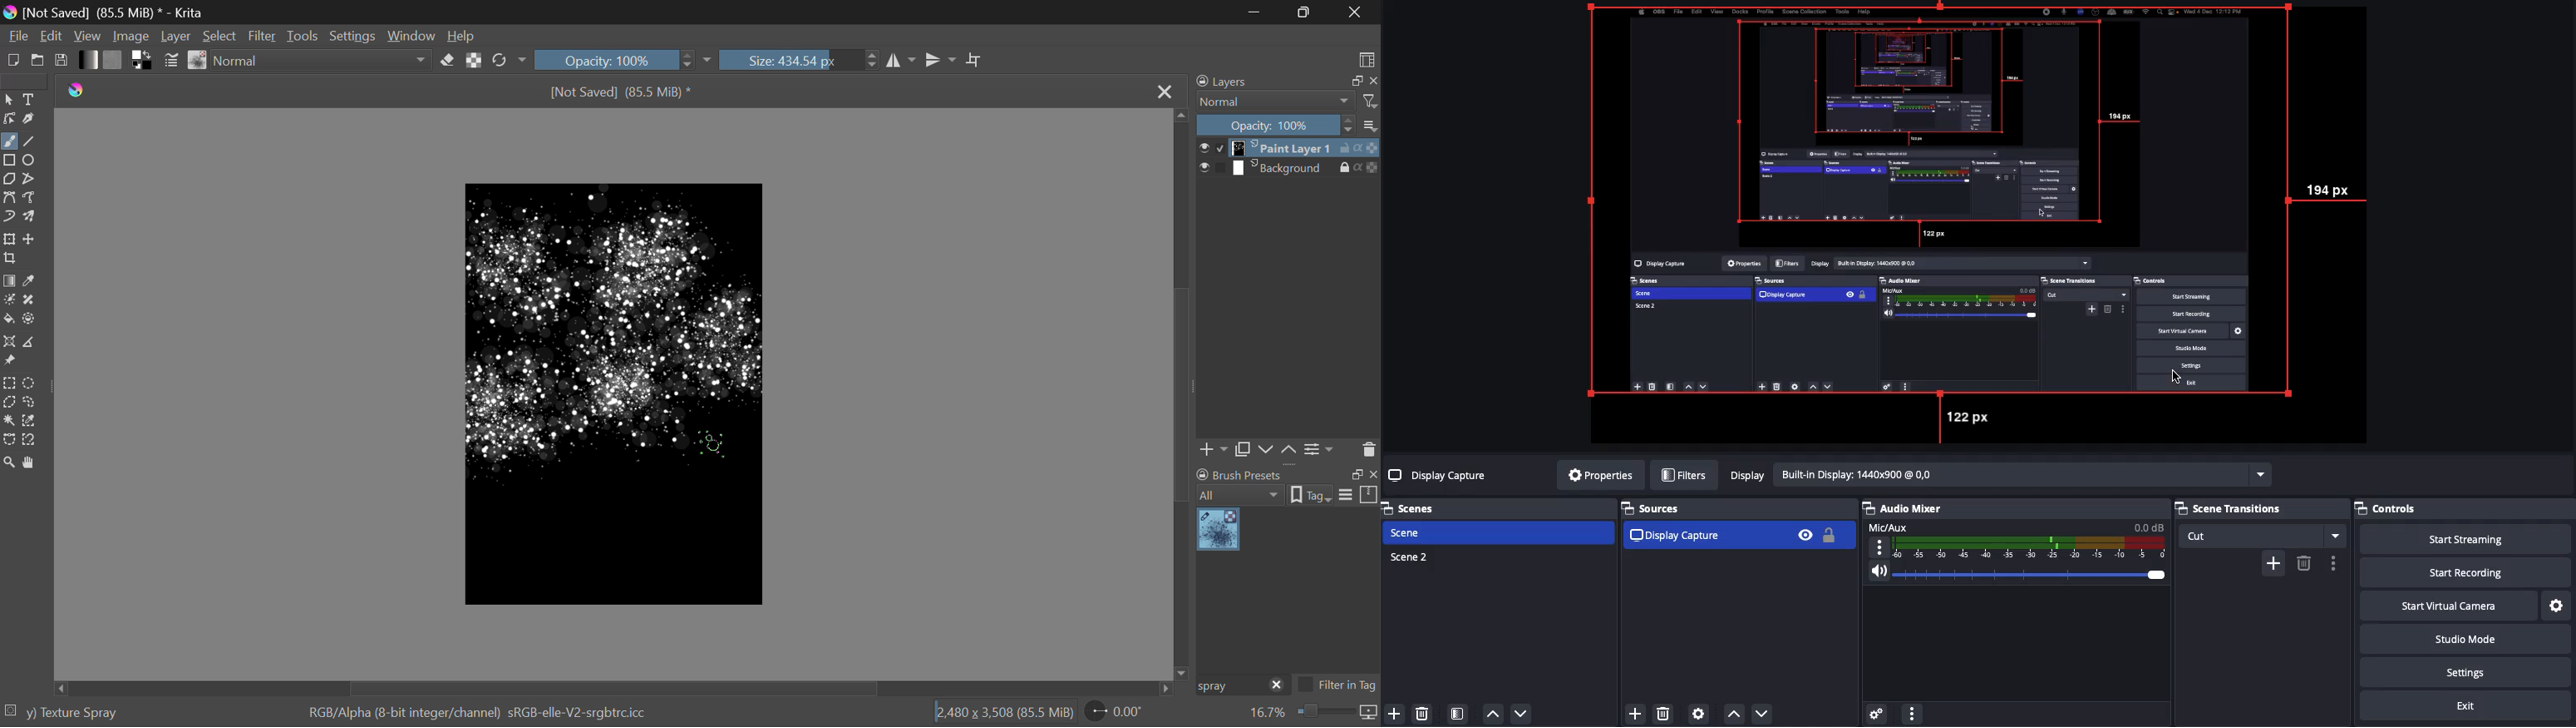 The height and width of the screenshot is (728, 2576). I want to click on Properties, so click(1596, 475).